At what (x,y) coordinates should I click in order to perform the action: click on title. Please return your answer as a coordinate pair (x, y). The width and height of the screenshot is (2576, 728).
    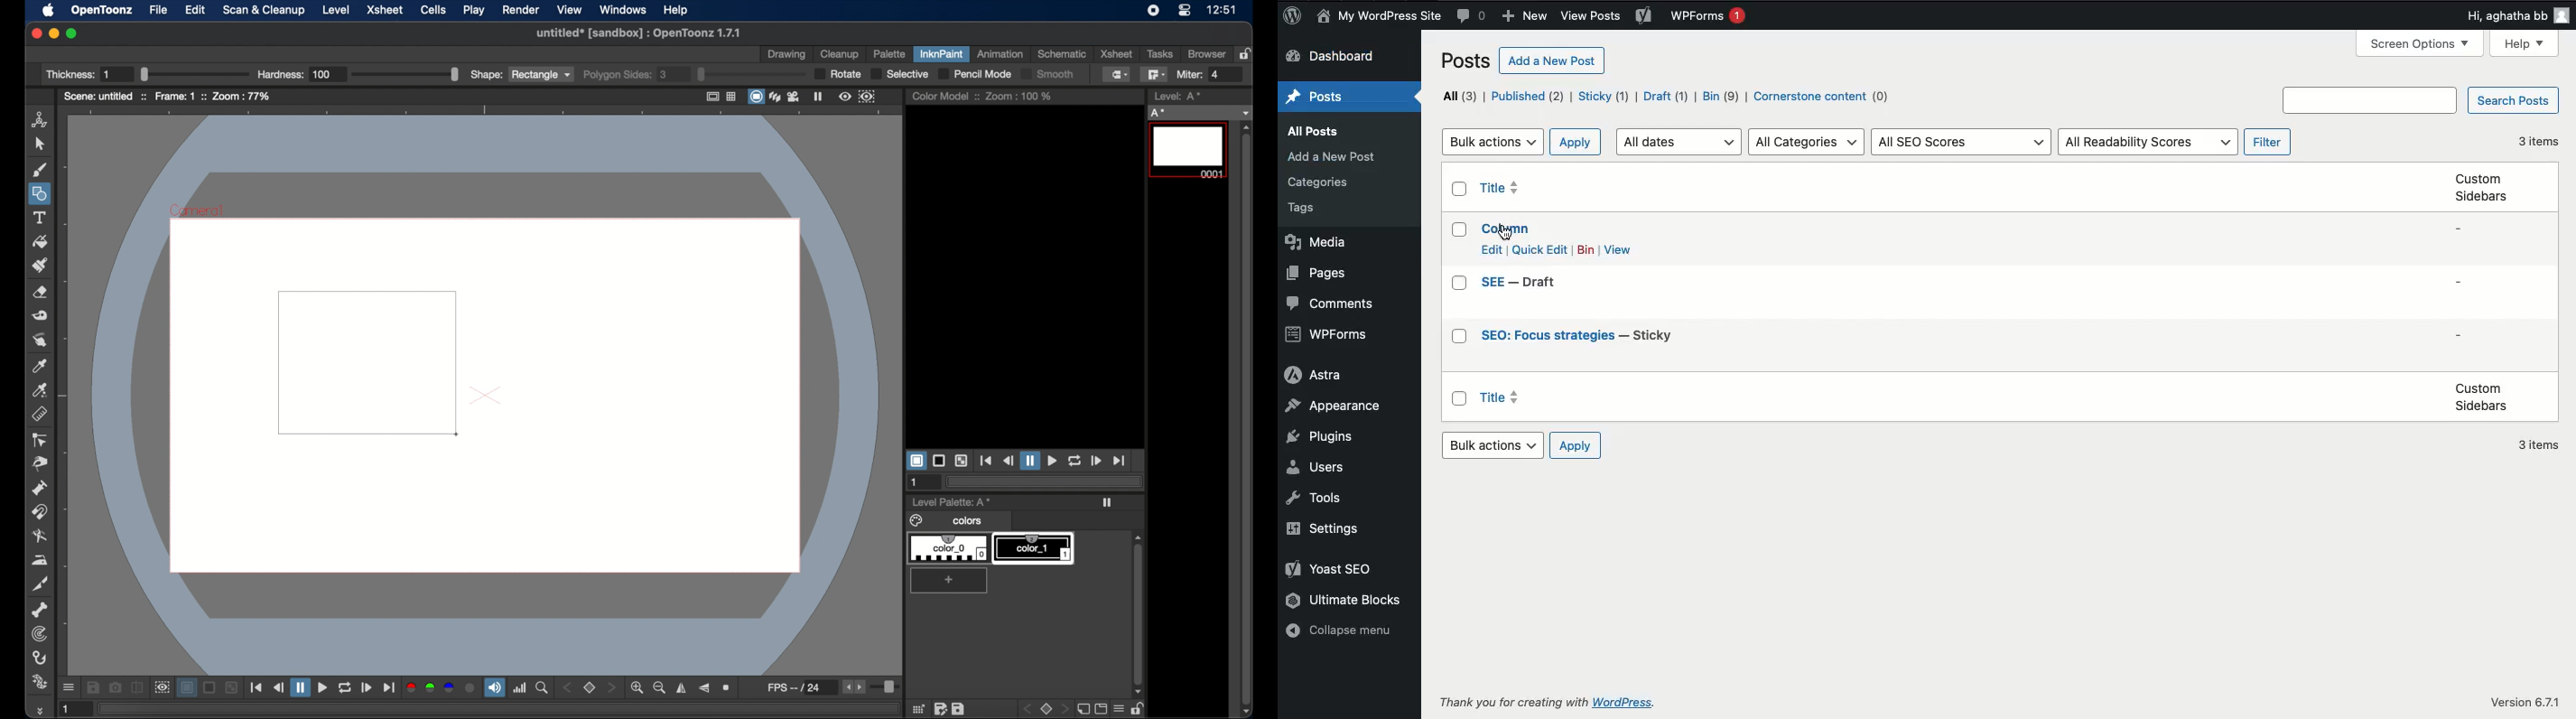
    Looking at the image, I should click on (1498, 186).